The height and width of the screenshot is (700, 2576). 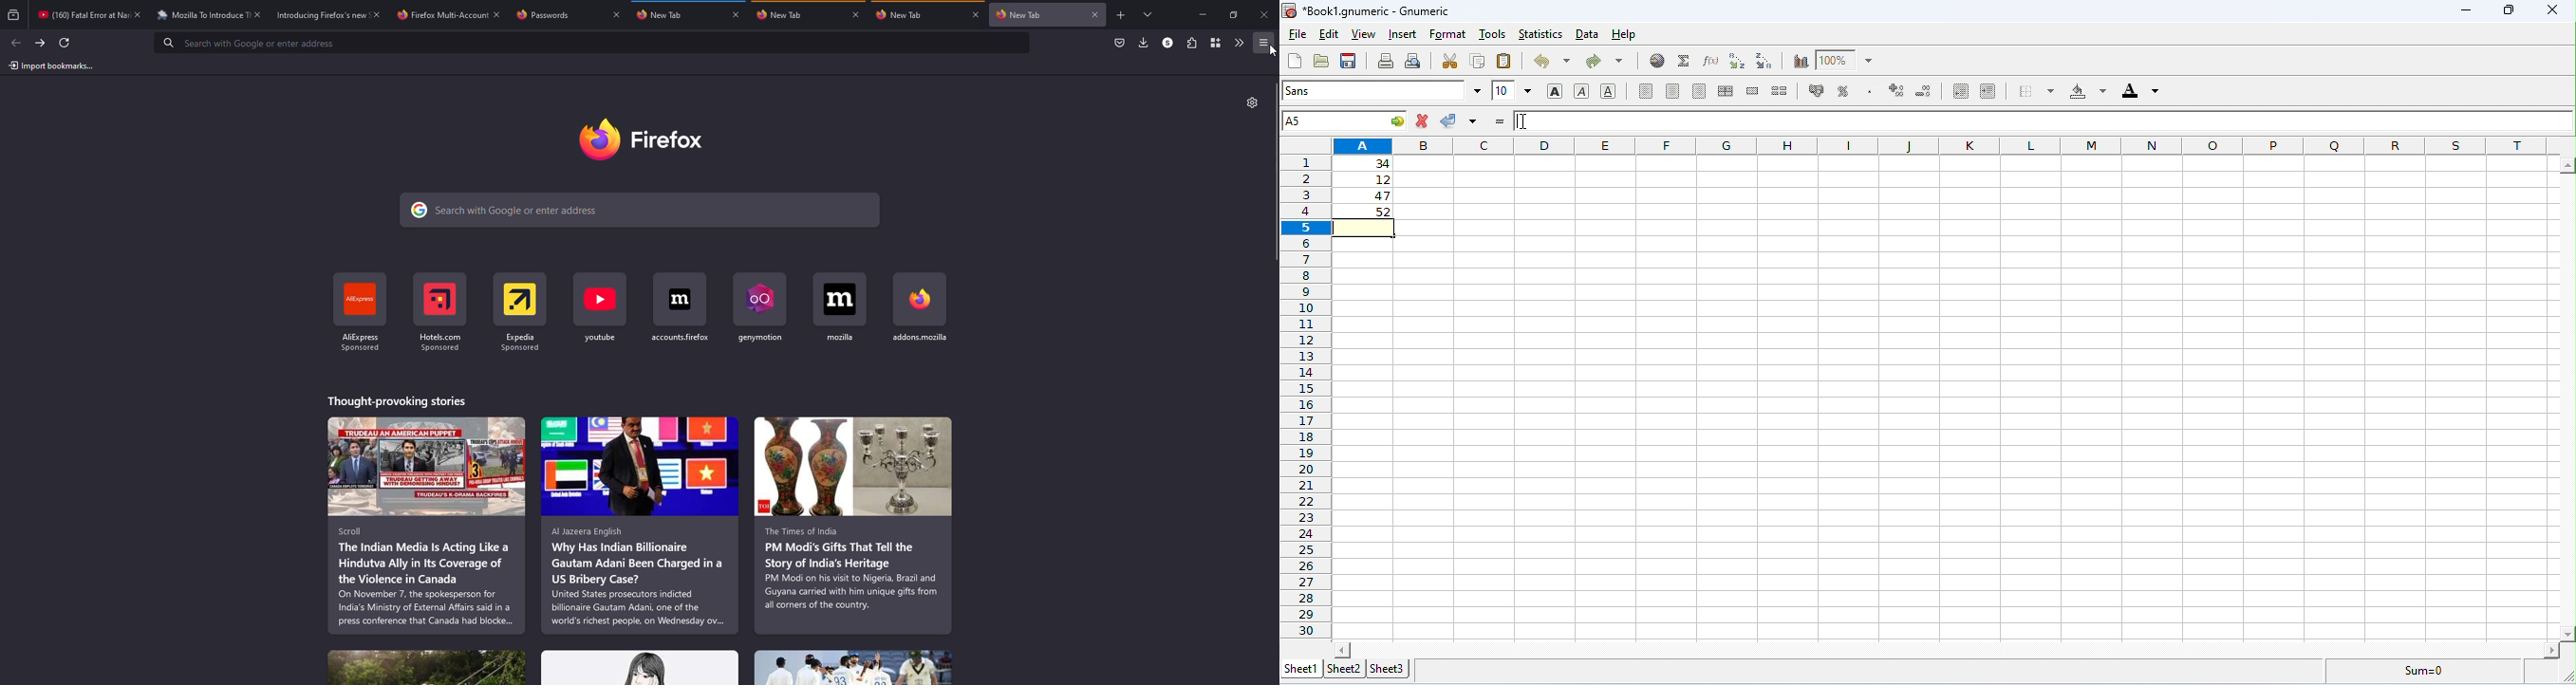 What do you see at coordinates (1365, 227) in the screenshot?
I see `color change in selected cell` at bounding box center [1365, 227].